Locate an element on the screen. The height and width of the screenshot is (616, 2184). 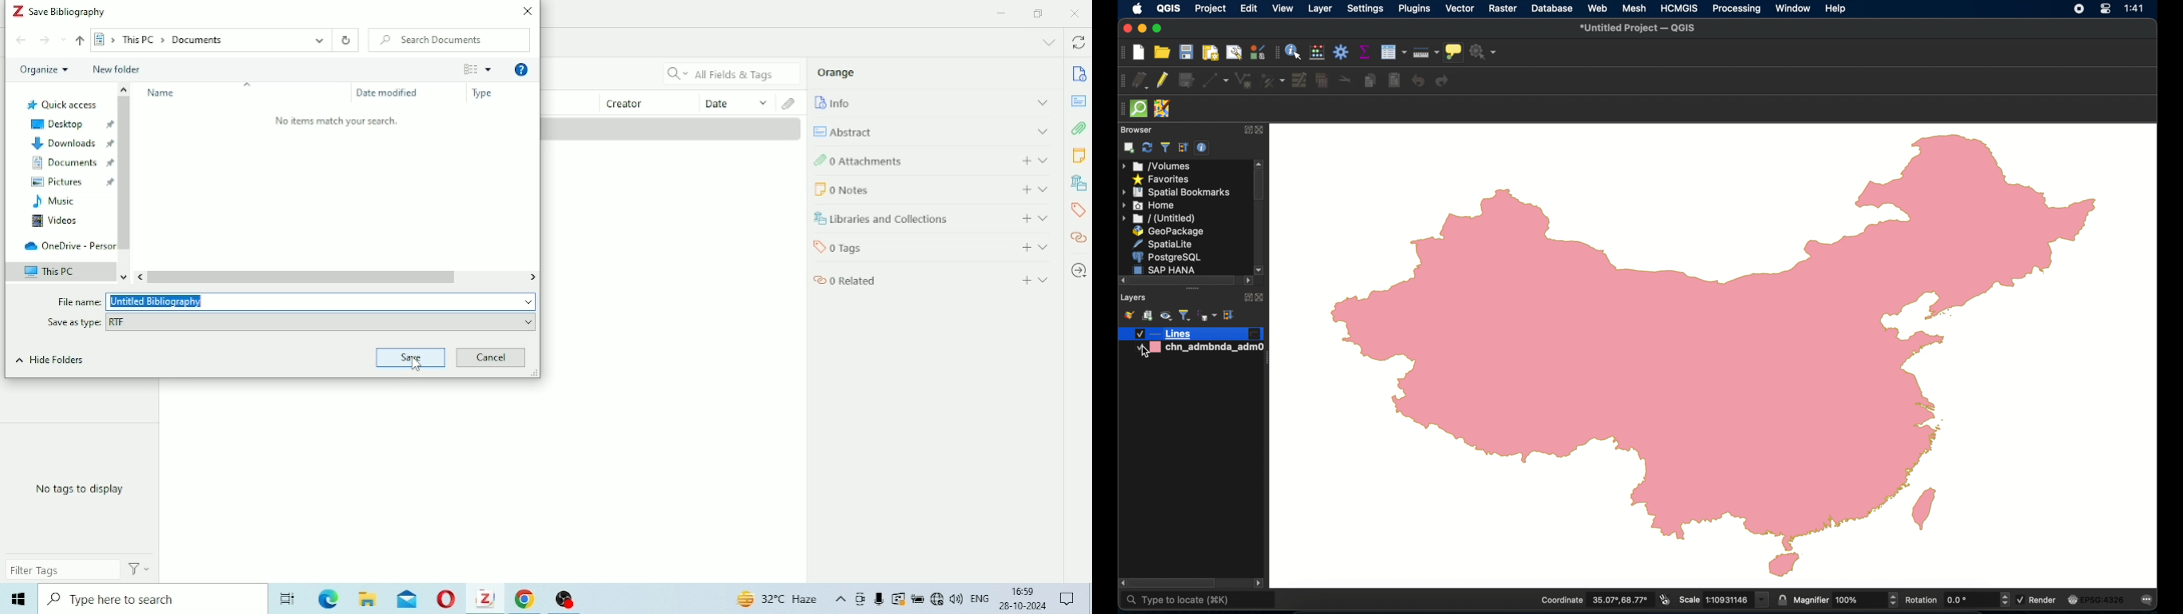
Refresh "Documents" is located at coordinates (346, 40).